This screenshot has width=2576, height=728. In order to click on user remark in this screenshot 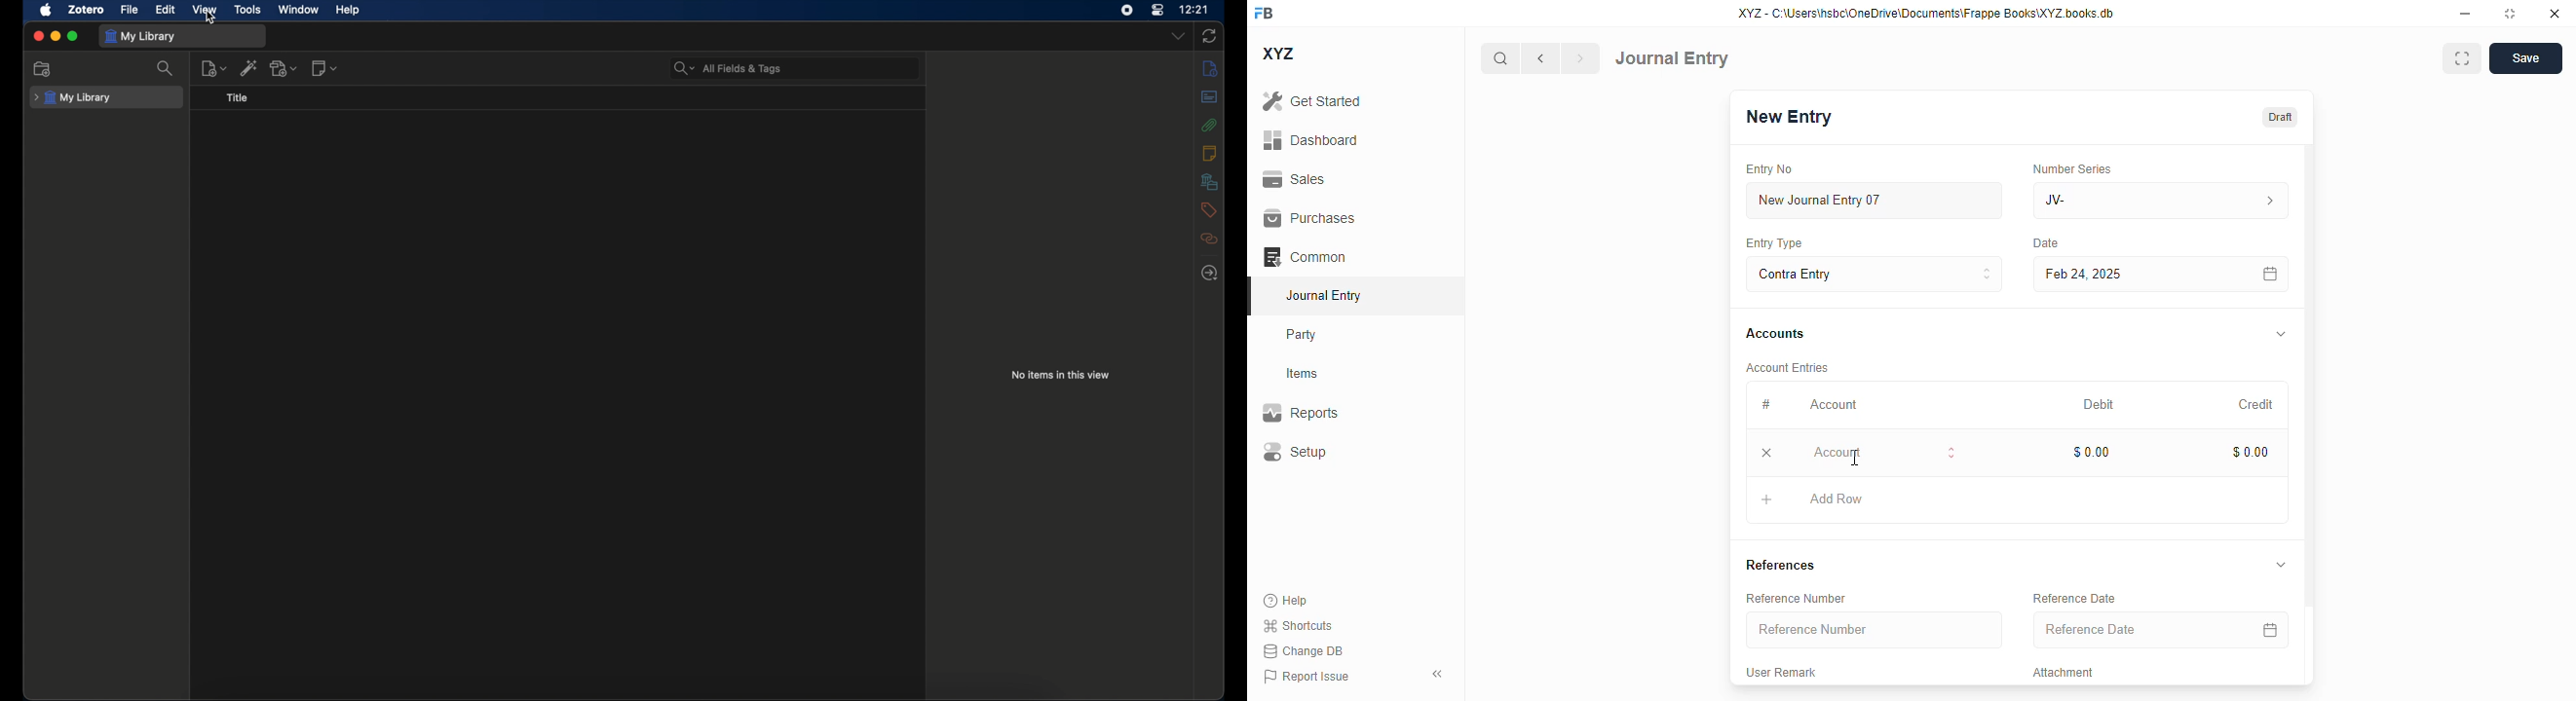, I will do `click(1783, 671)`.